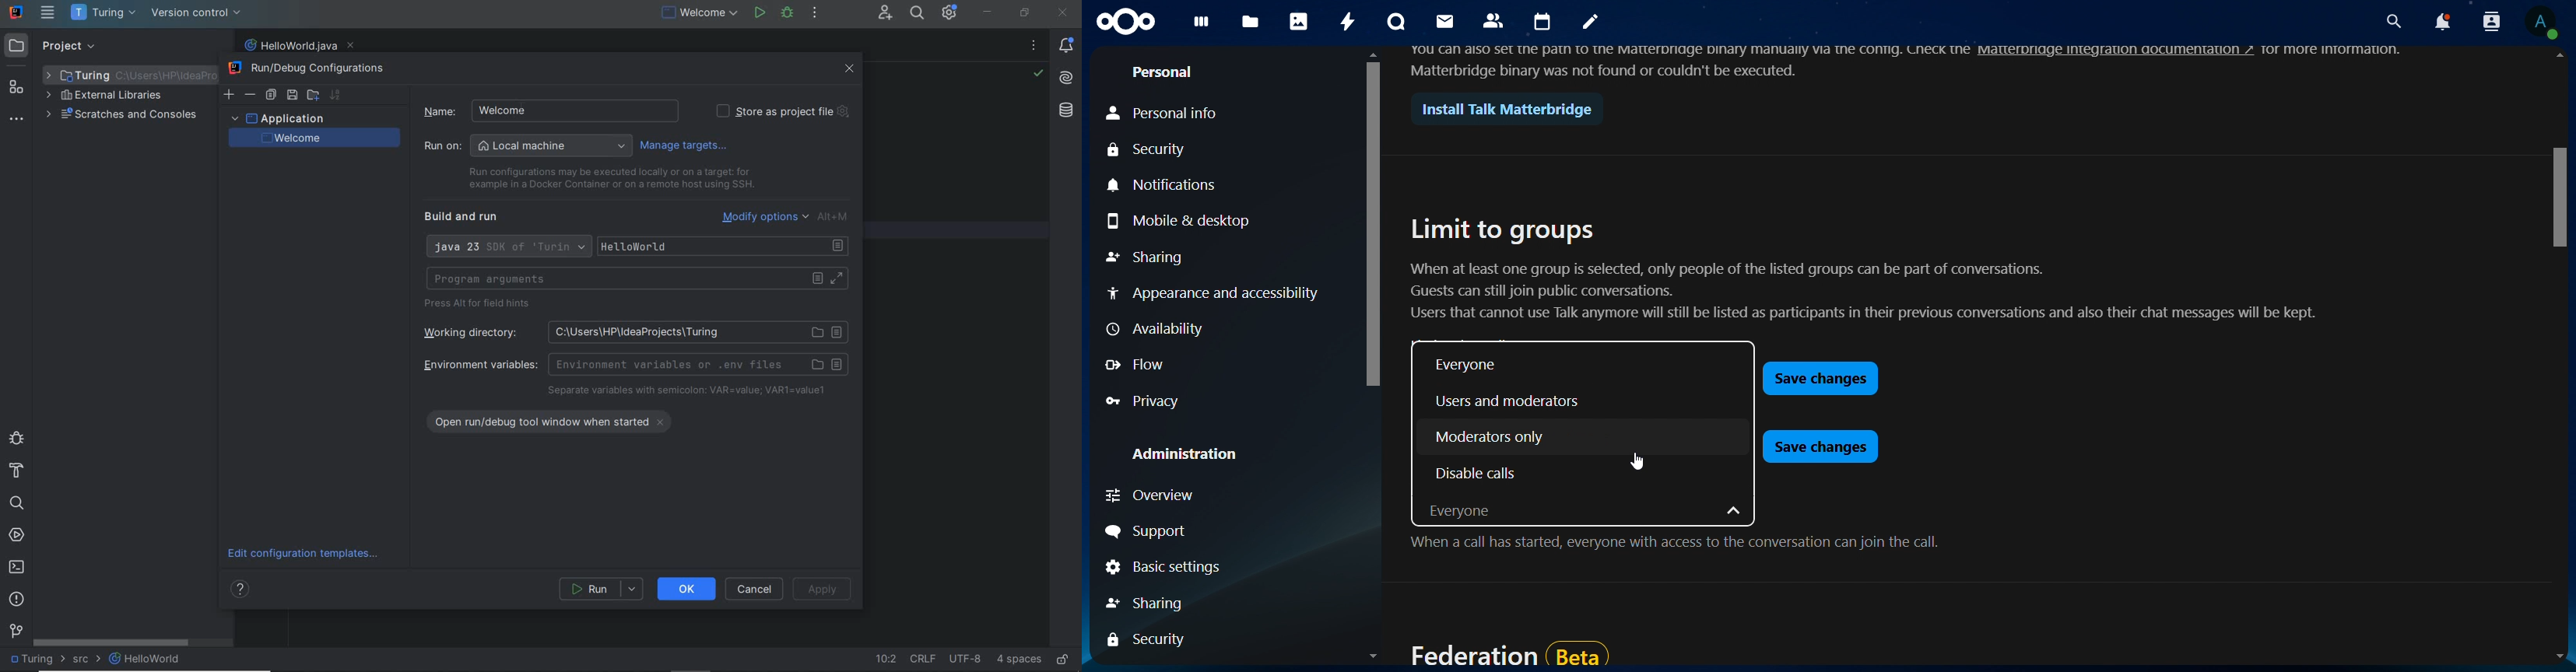 This screenshot has width=2576, height=672. What do you see at coordinates (1164, 568) in the screenshot?
I see `Basic settings` at bounding box center [1164, 568].